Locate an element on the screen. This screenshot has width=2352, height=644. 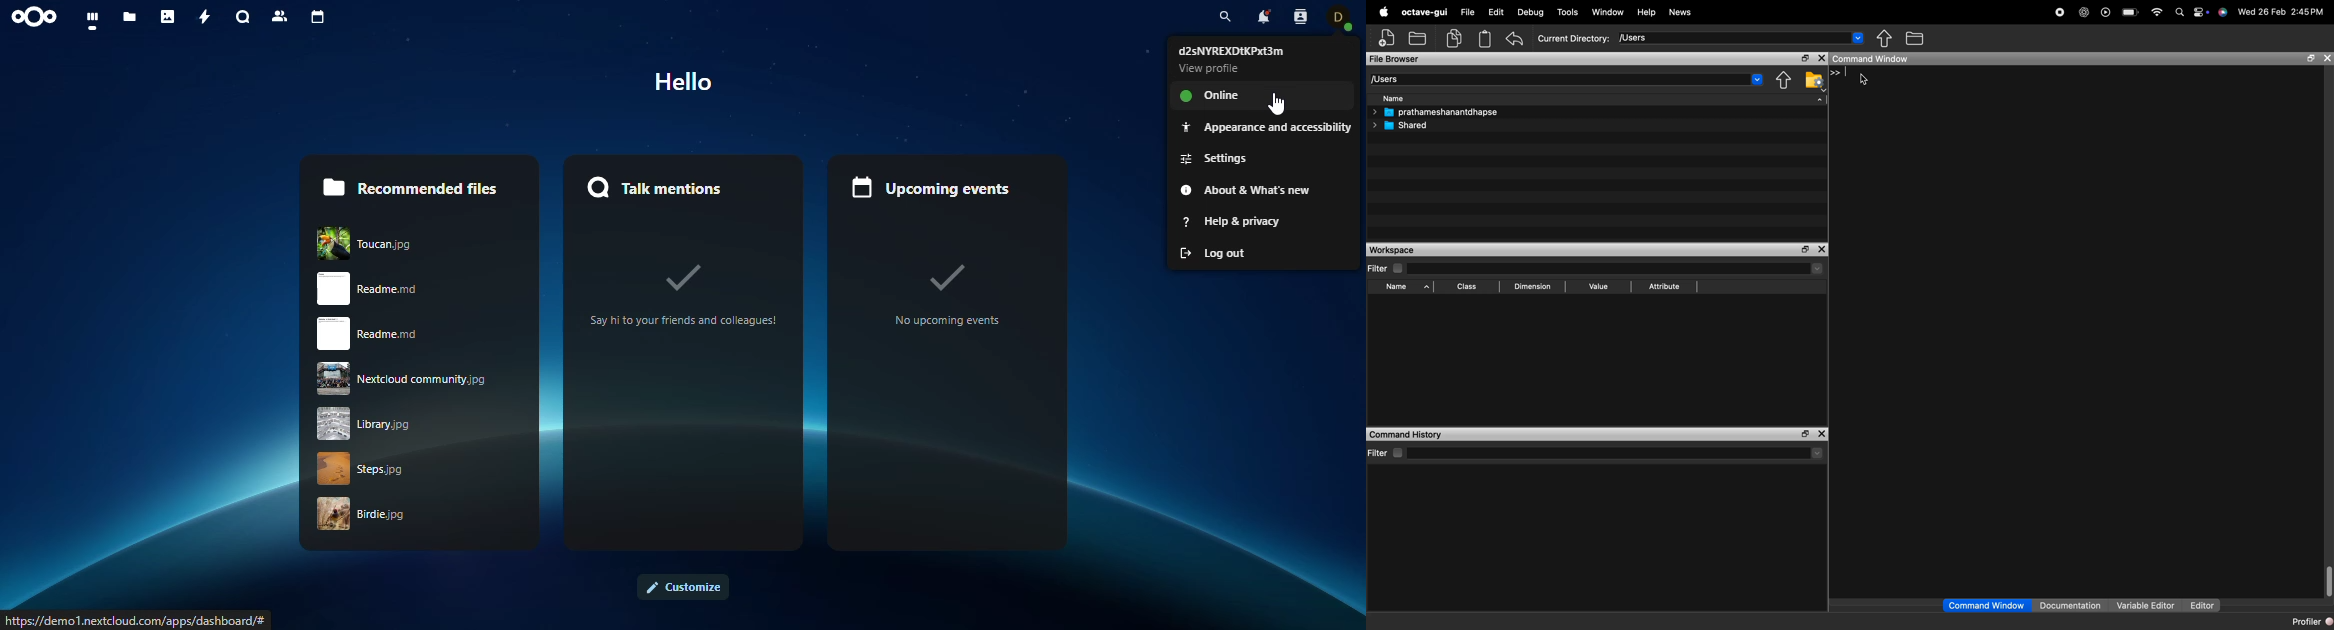
add is located at coordinates (1382, 39).